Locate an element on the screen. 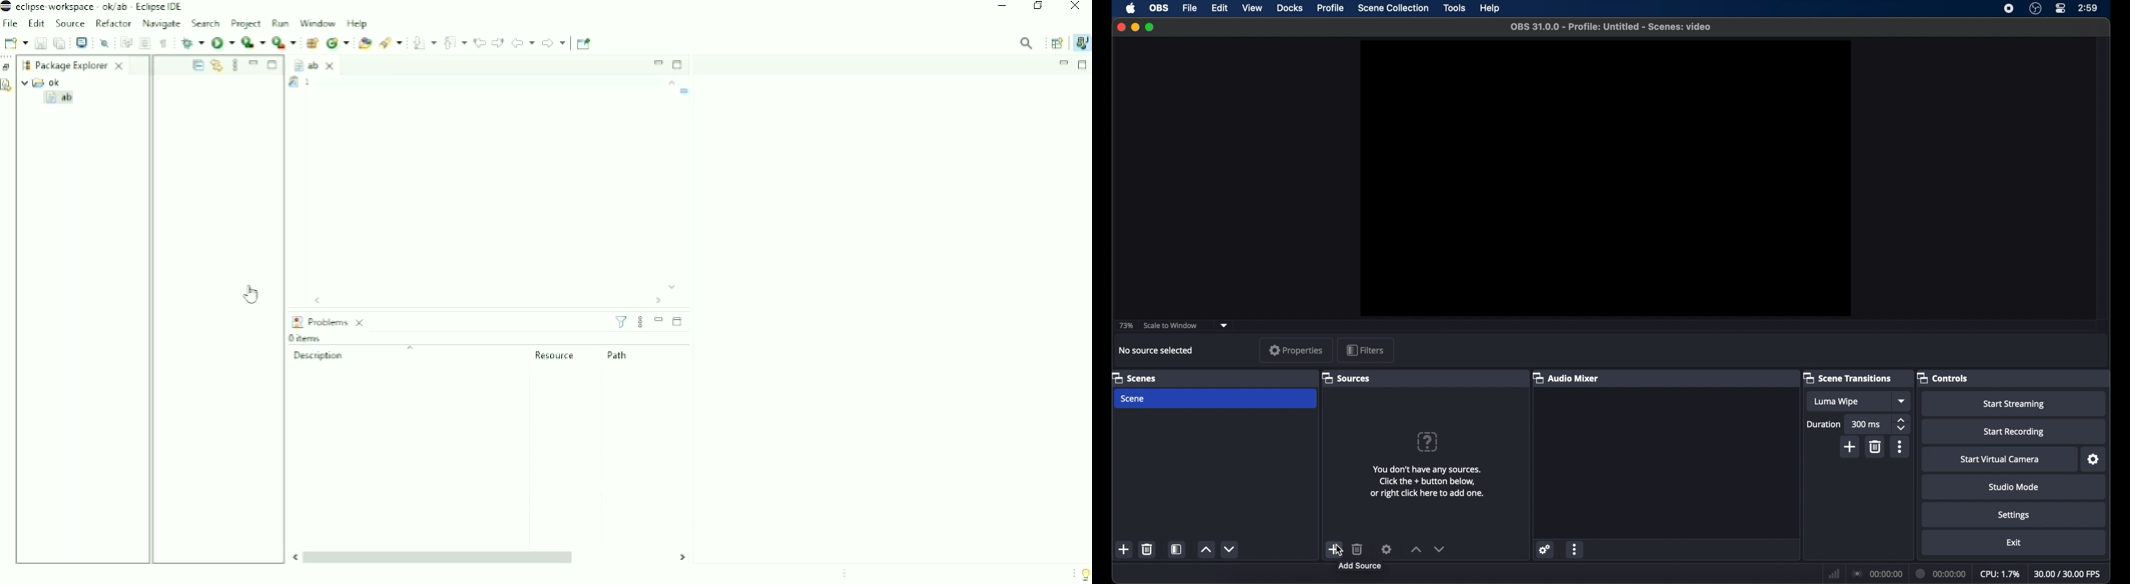 The width and height of the screenshot is (2156, 588). delete is located at coordinates (1876, 447).